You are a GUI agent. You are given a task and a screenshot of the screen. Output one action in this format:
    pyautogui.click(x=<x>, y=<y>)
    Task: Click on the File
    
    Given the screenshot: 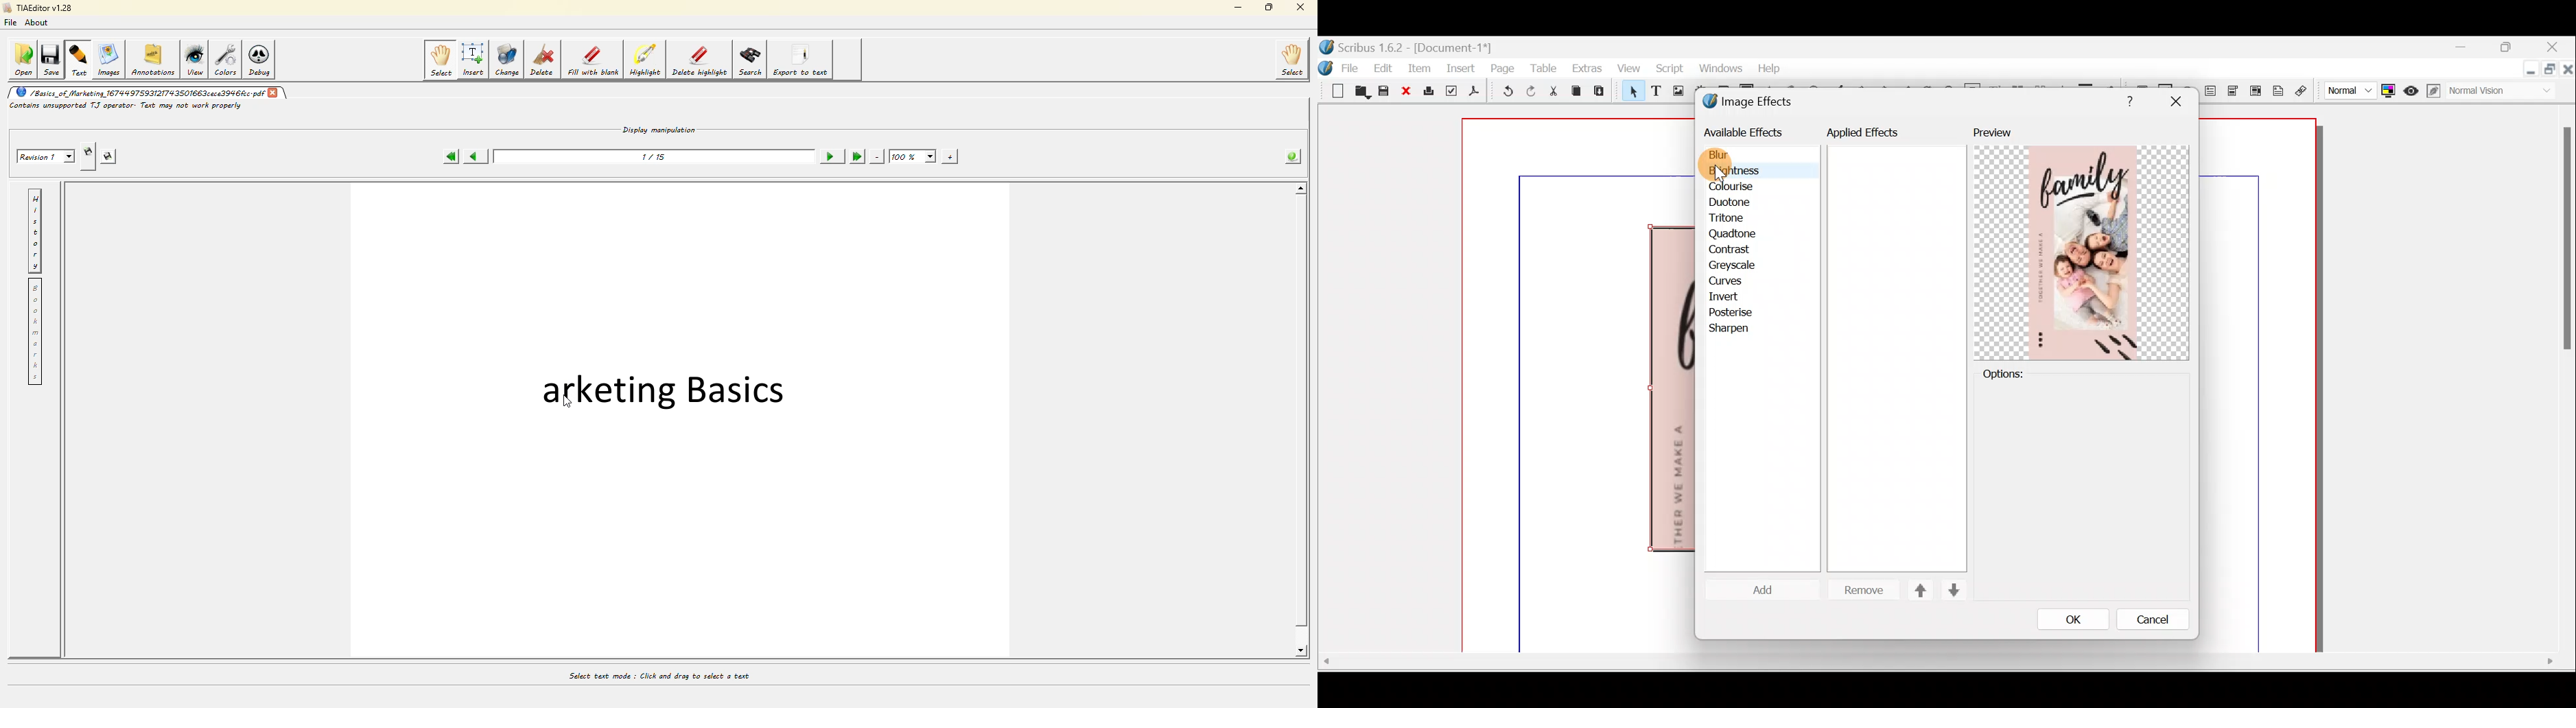 What is the action you would take?
    pyautogui.click(x=1354, y=67)
    